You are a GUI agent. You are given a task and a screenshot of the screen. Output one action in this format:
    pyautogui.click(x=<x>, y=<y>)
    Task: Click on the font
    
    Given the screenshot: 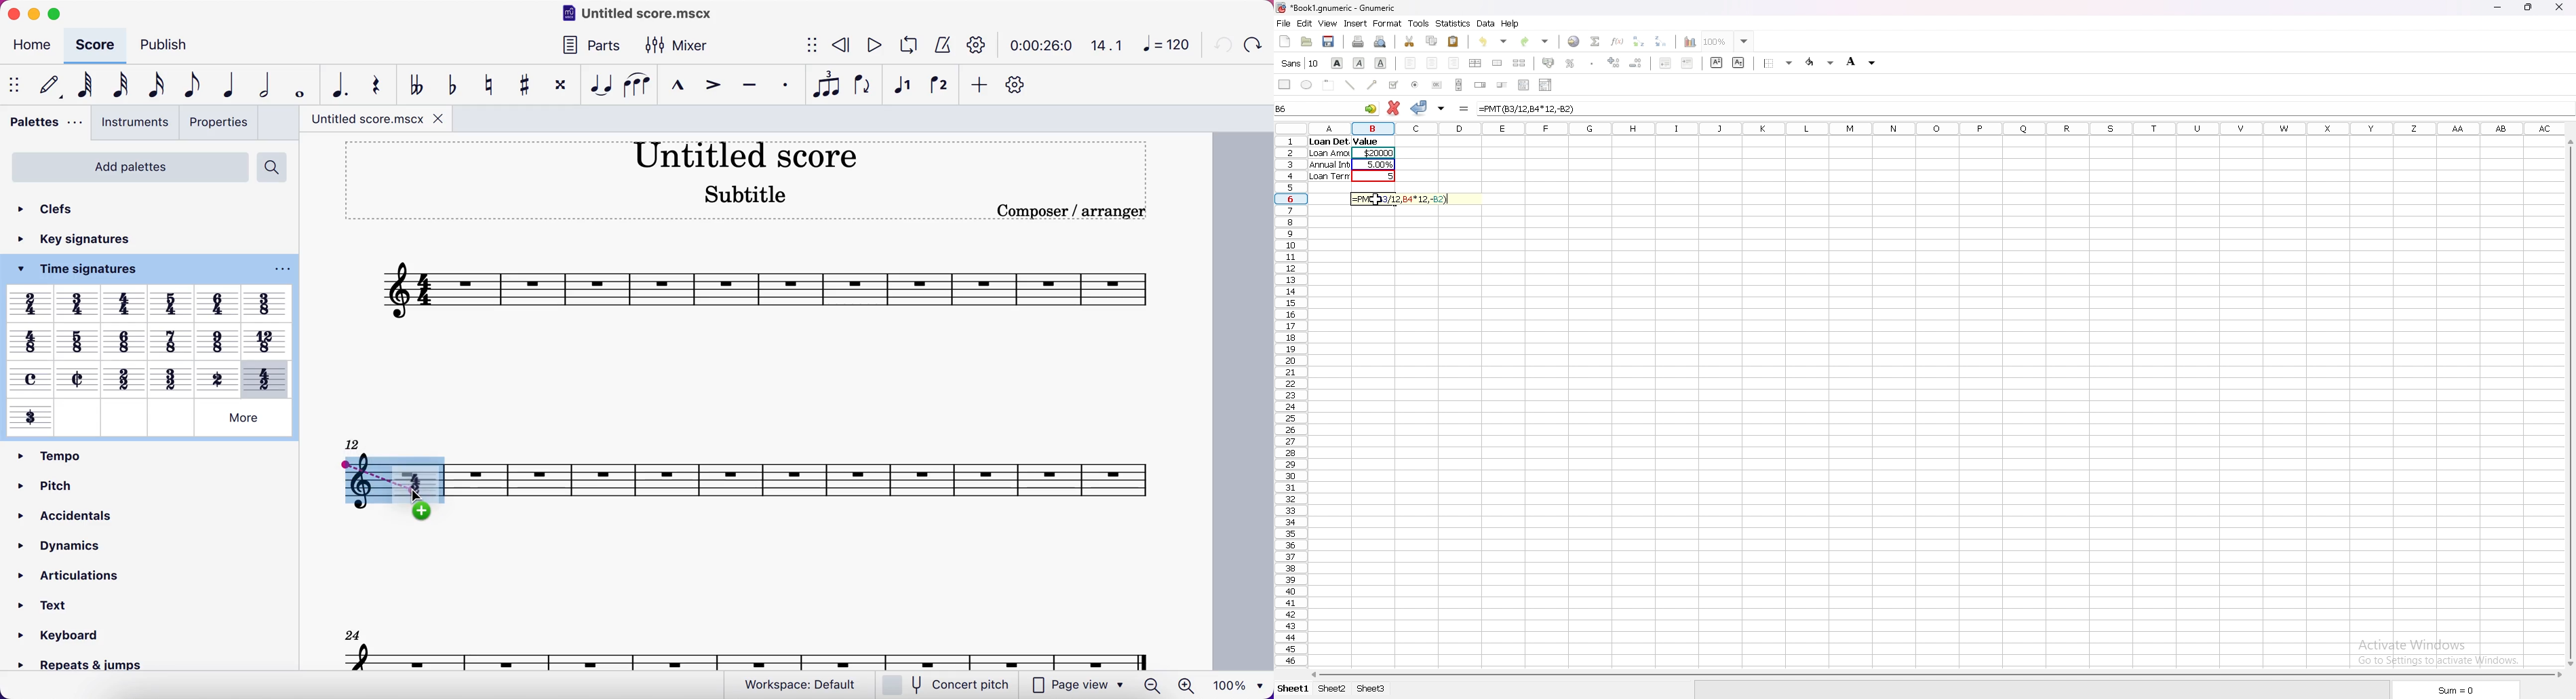 What is the action you would take?
    pyautogui.click(x=1301, y=62)
    